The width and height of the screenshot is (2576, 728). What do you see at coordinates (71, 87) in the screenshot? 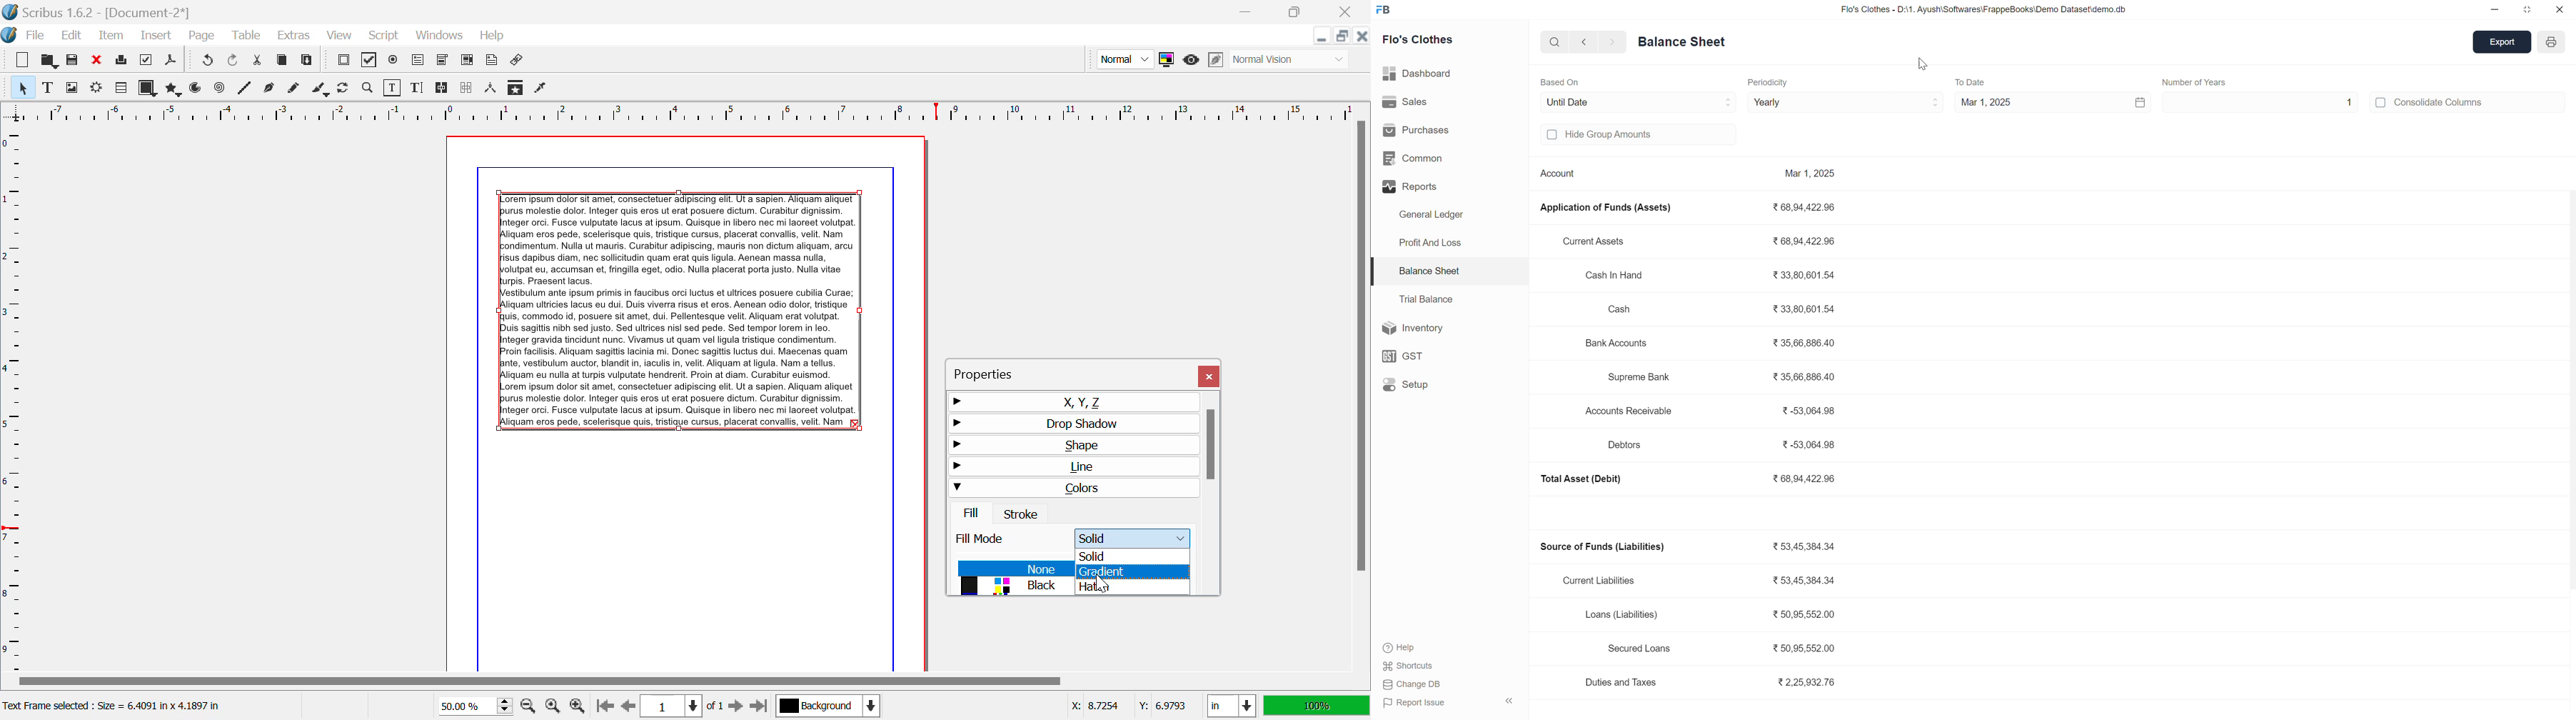
I see `Image Frame` at bounding box center [71, 87].